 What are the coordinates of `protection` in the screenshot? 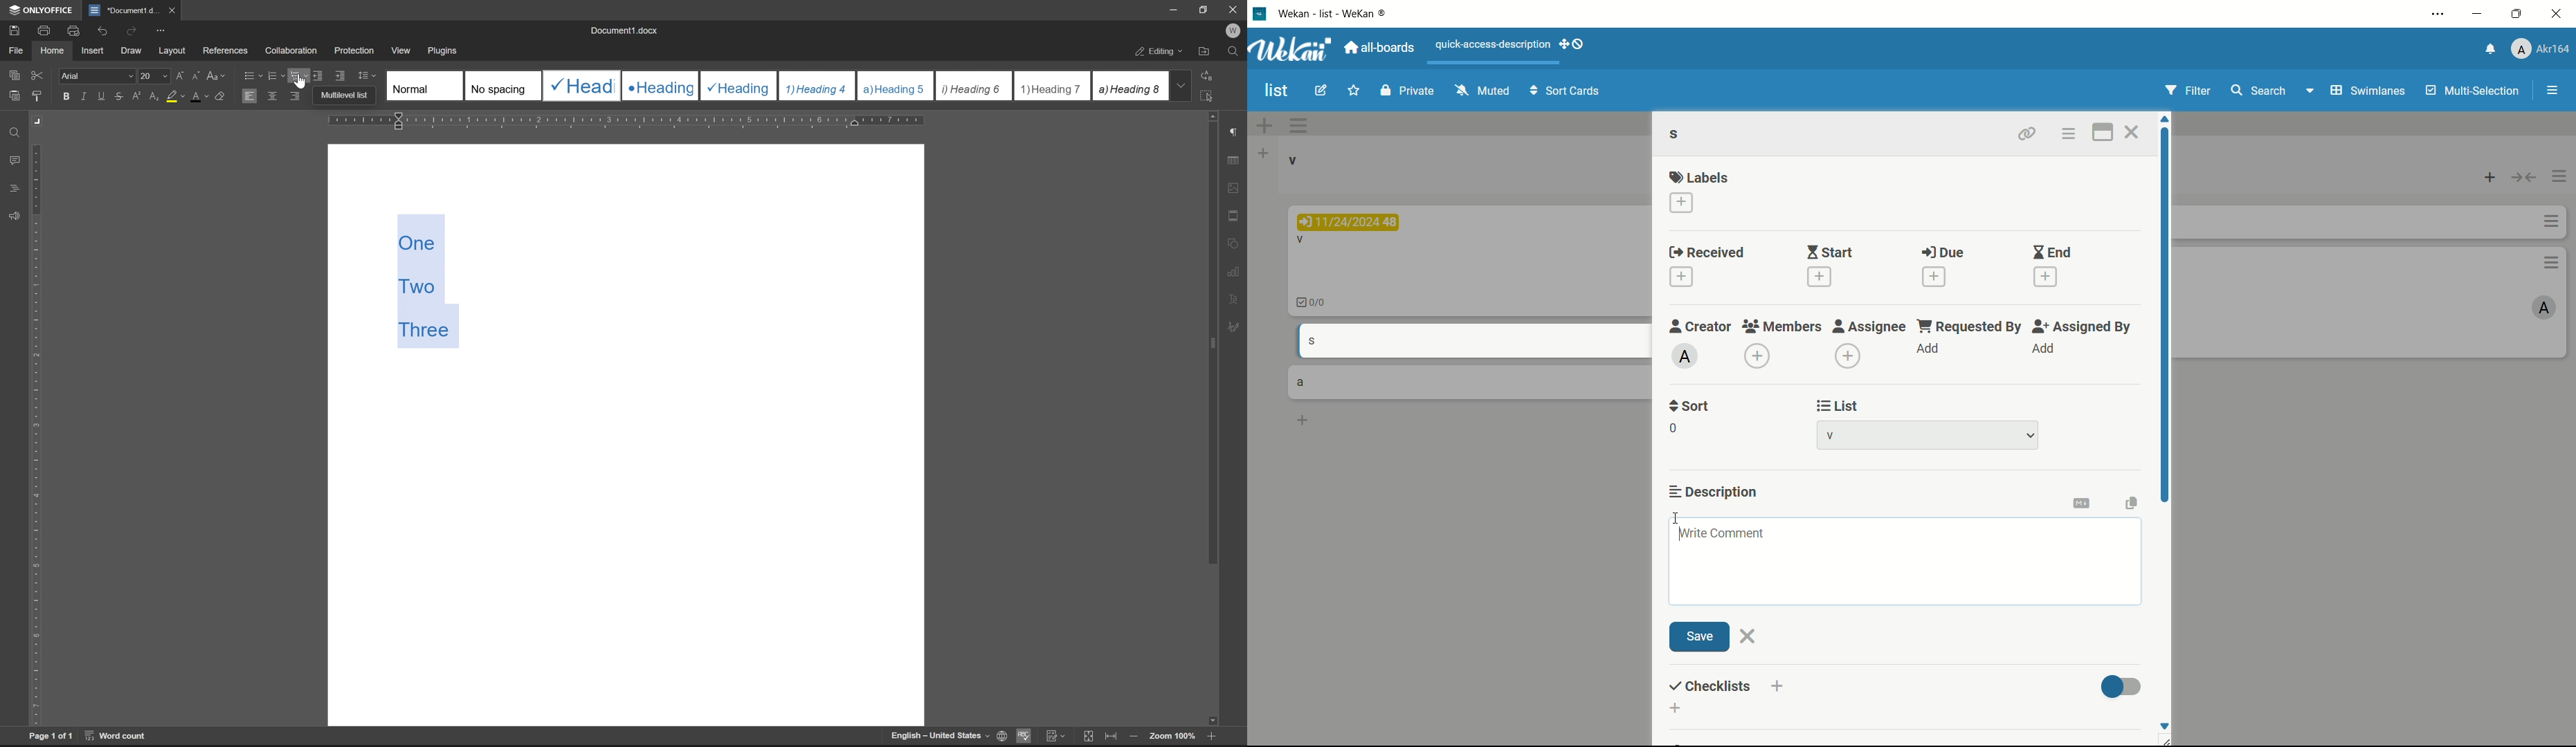 It's located at (356, 50).